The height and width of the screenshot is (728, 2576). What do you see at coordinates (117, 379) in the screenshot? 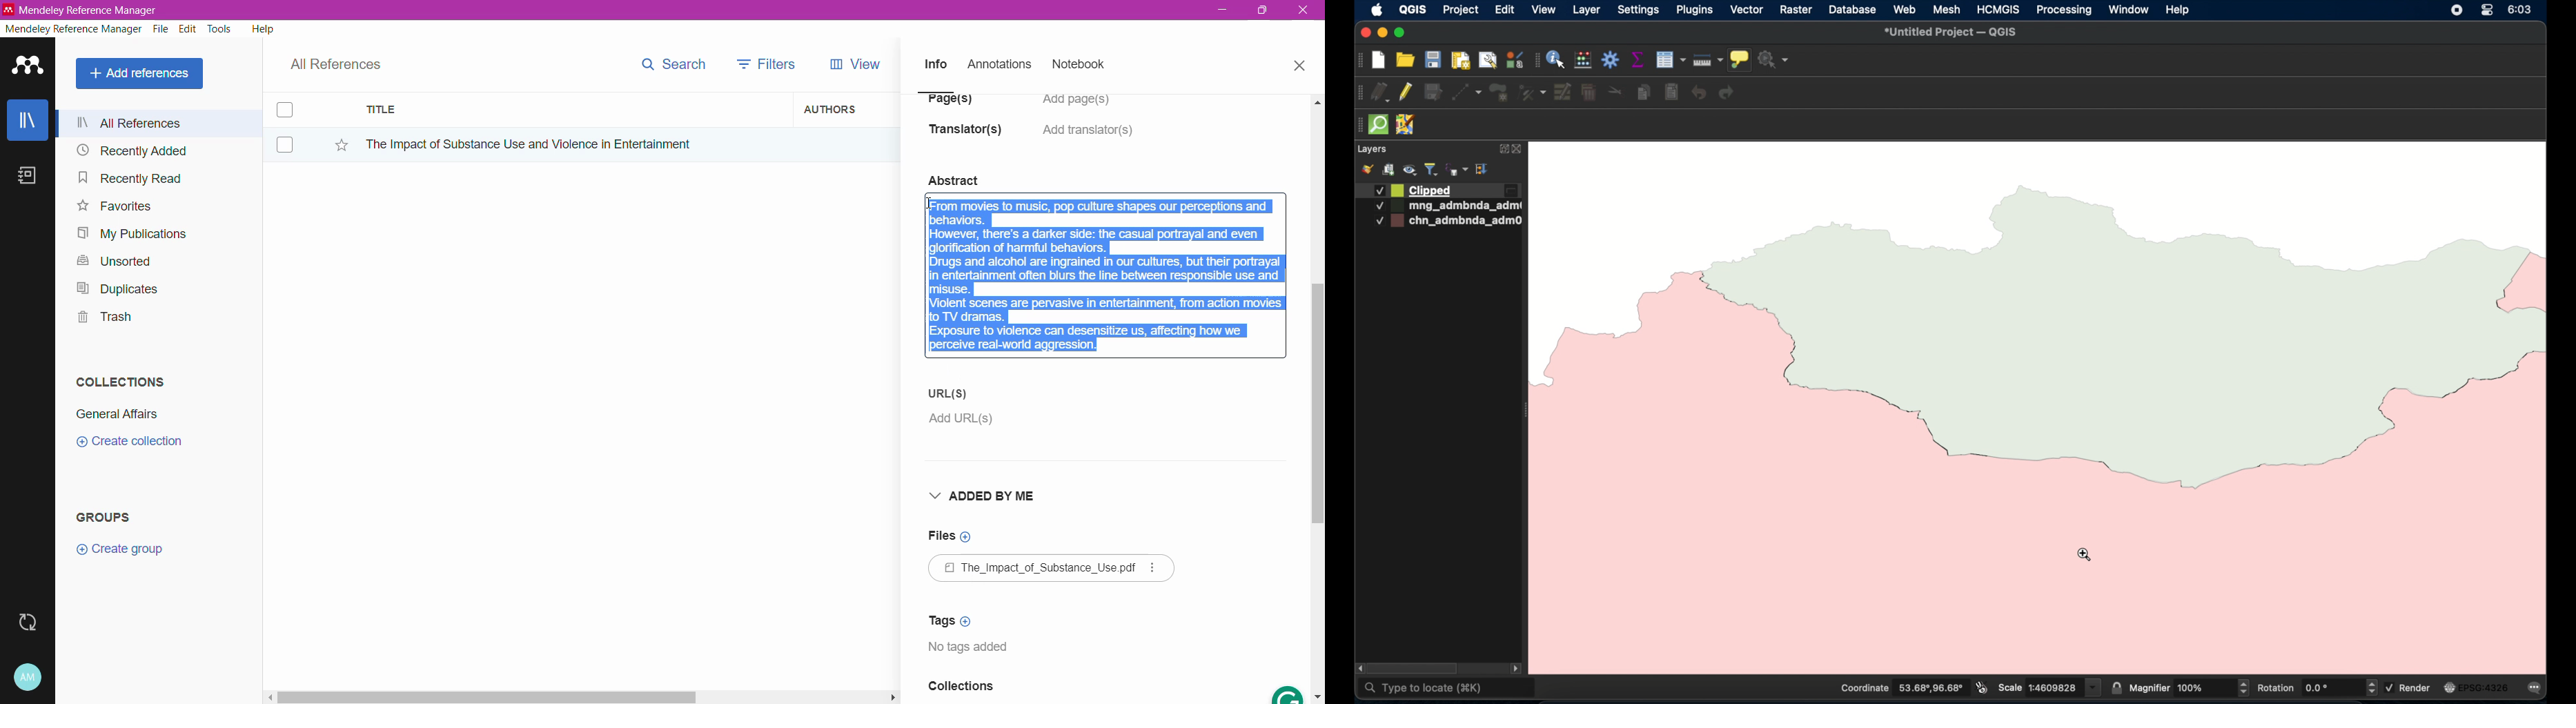
I see `Collections` at bounding box center [117, 379].